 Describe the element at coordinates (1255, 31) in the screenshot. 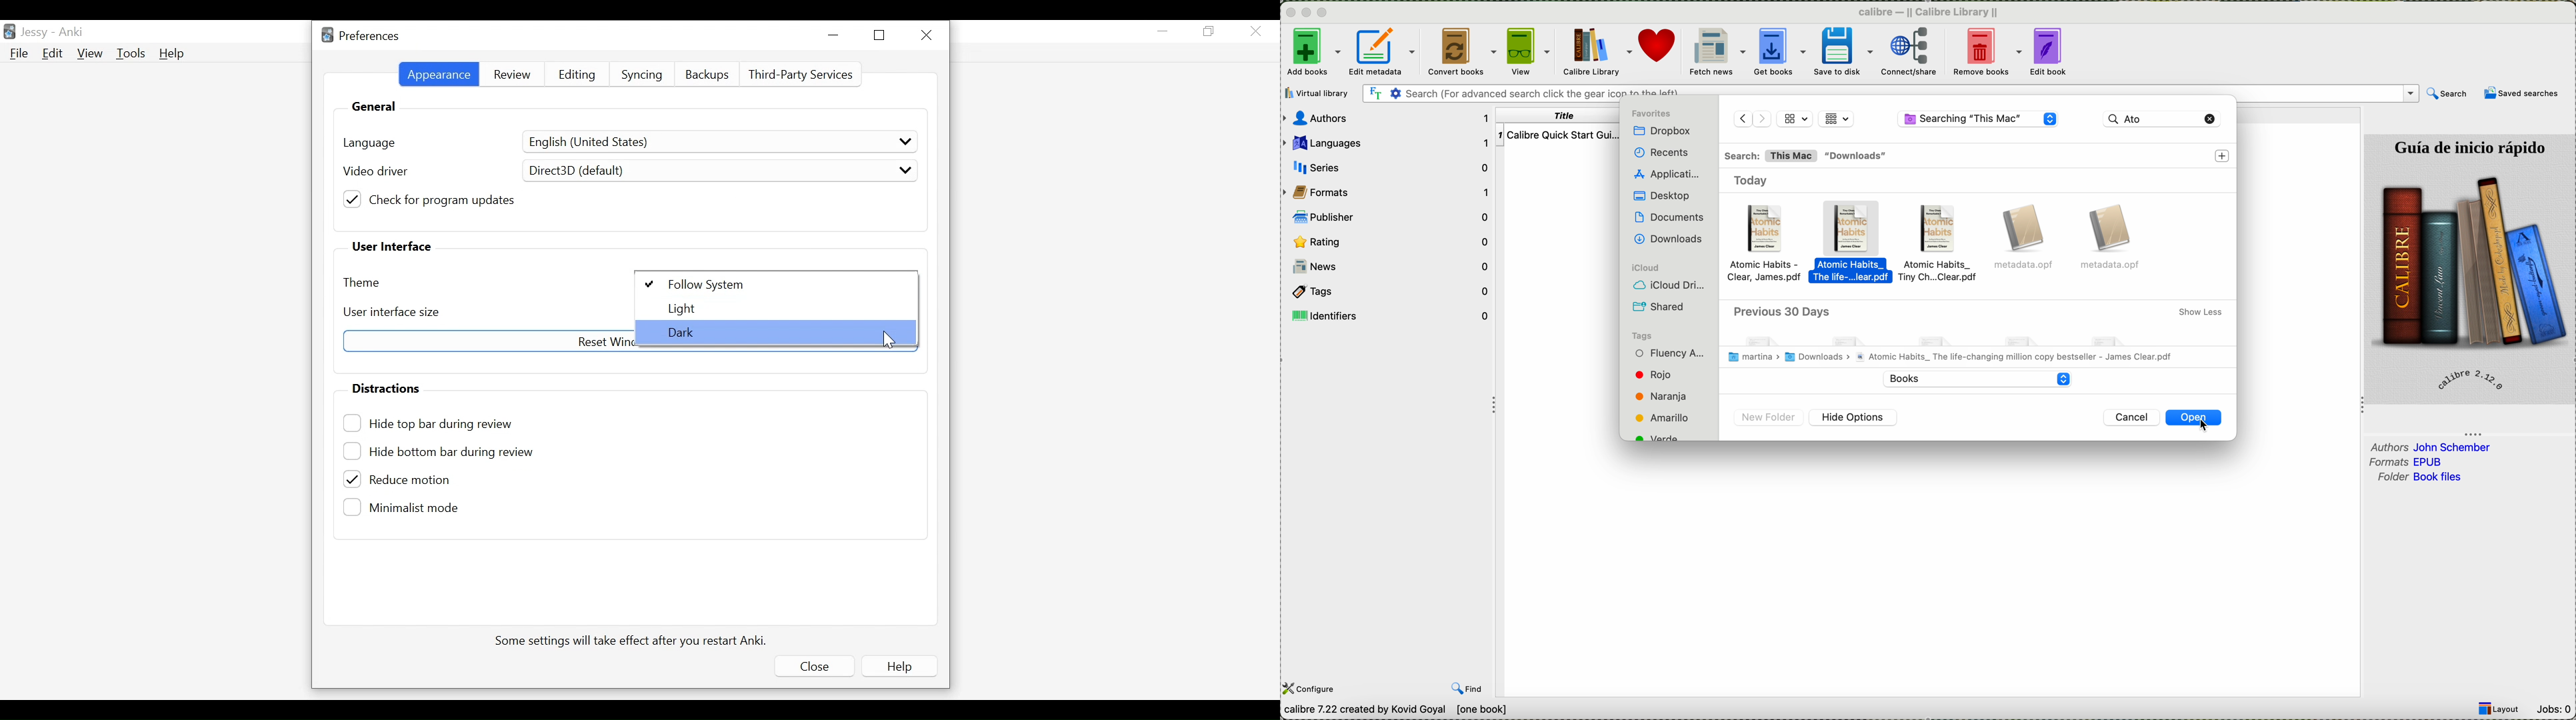

I see `Close` at that location.